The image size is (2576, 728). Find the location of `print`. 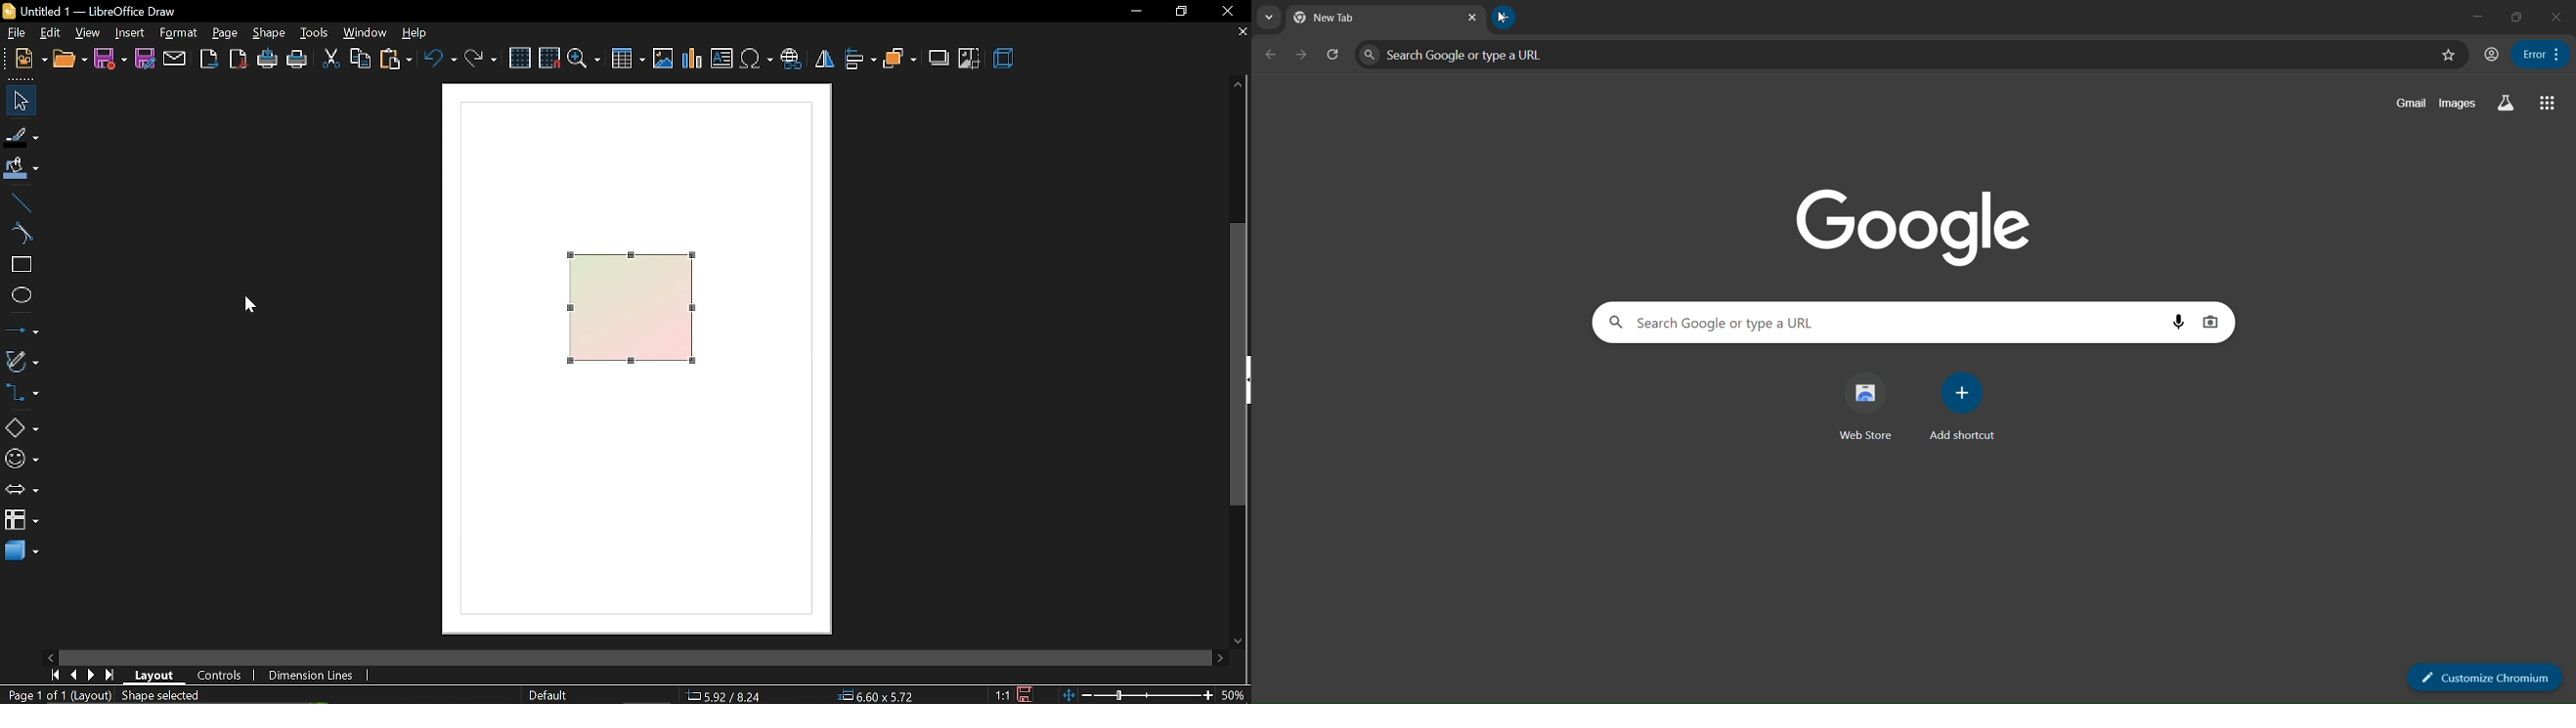

print is located at coordinates (298, 61).